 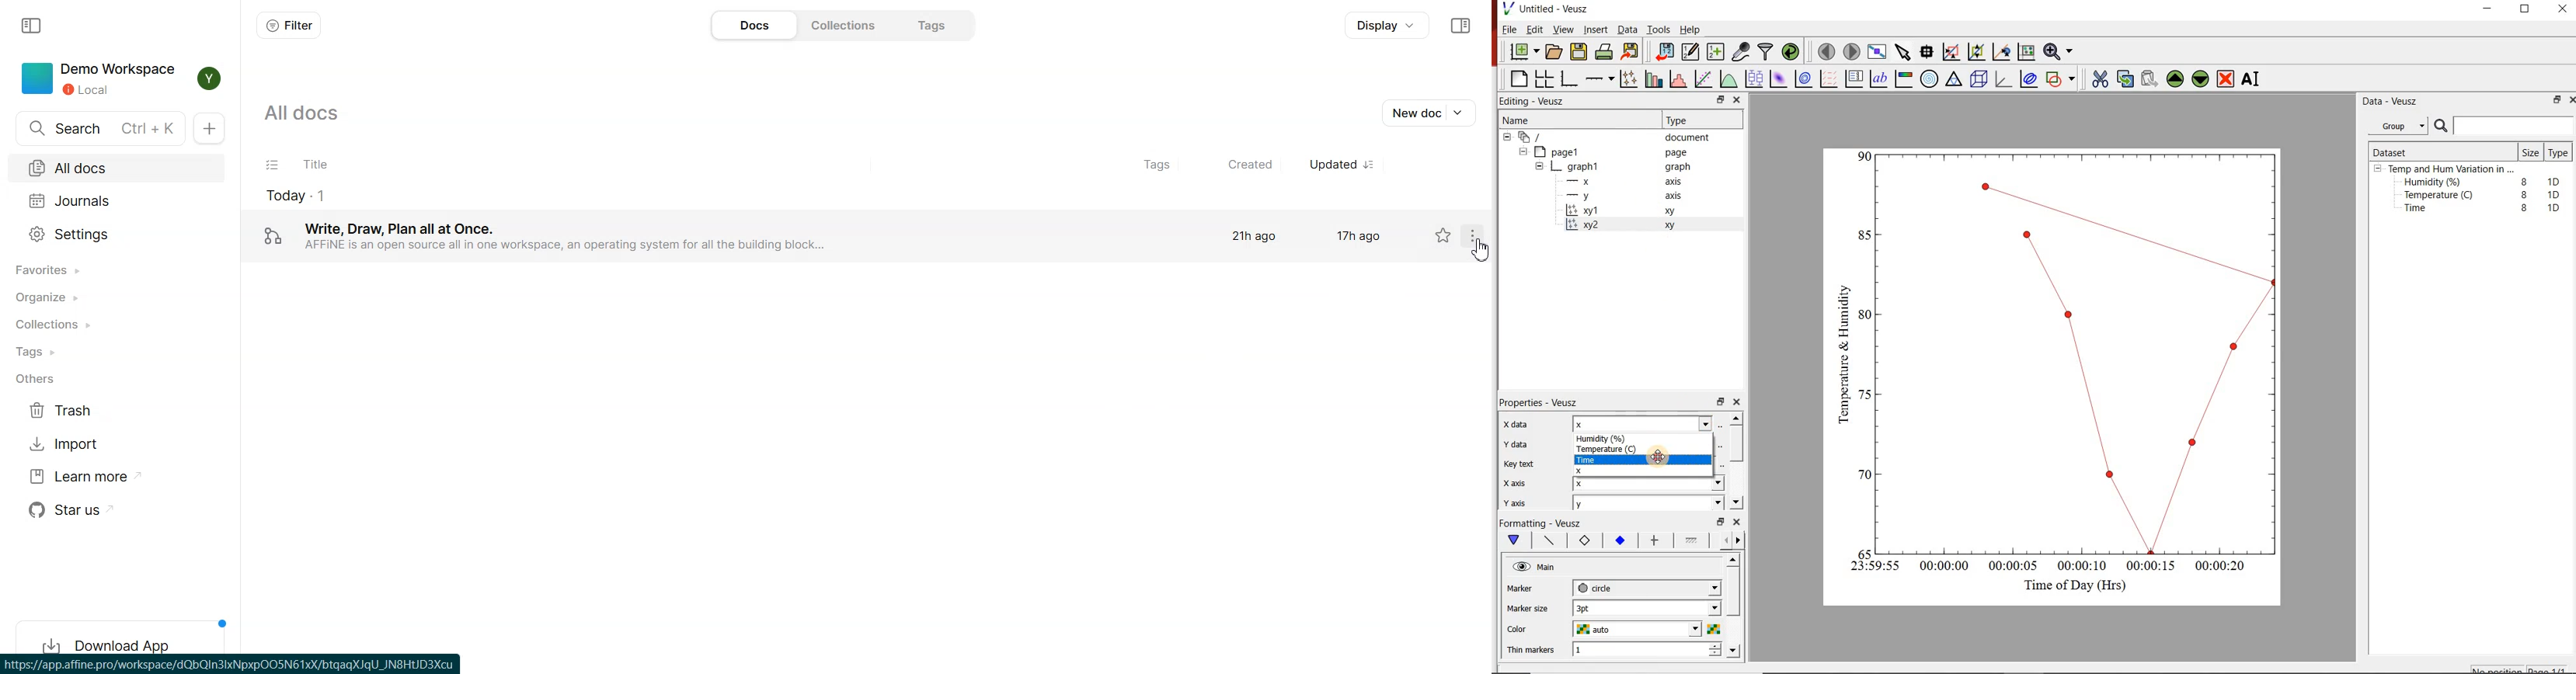 I want to click on y axis dropdown, so click(x=1693, y=505).